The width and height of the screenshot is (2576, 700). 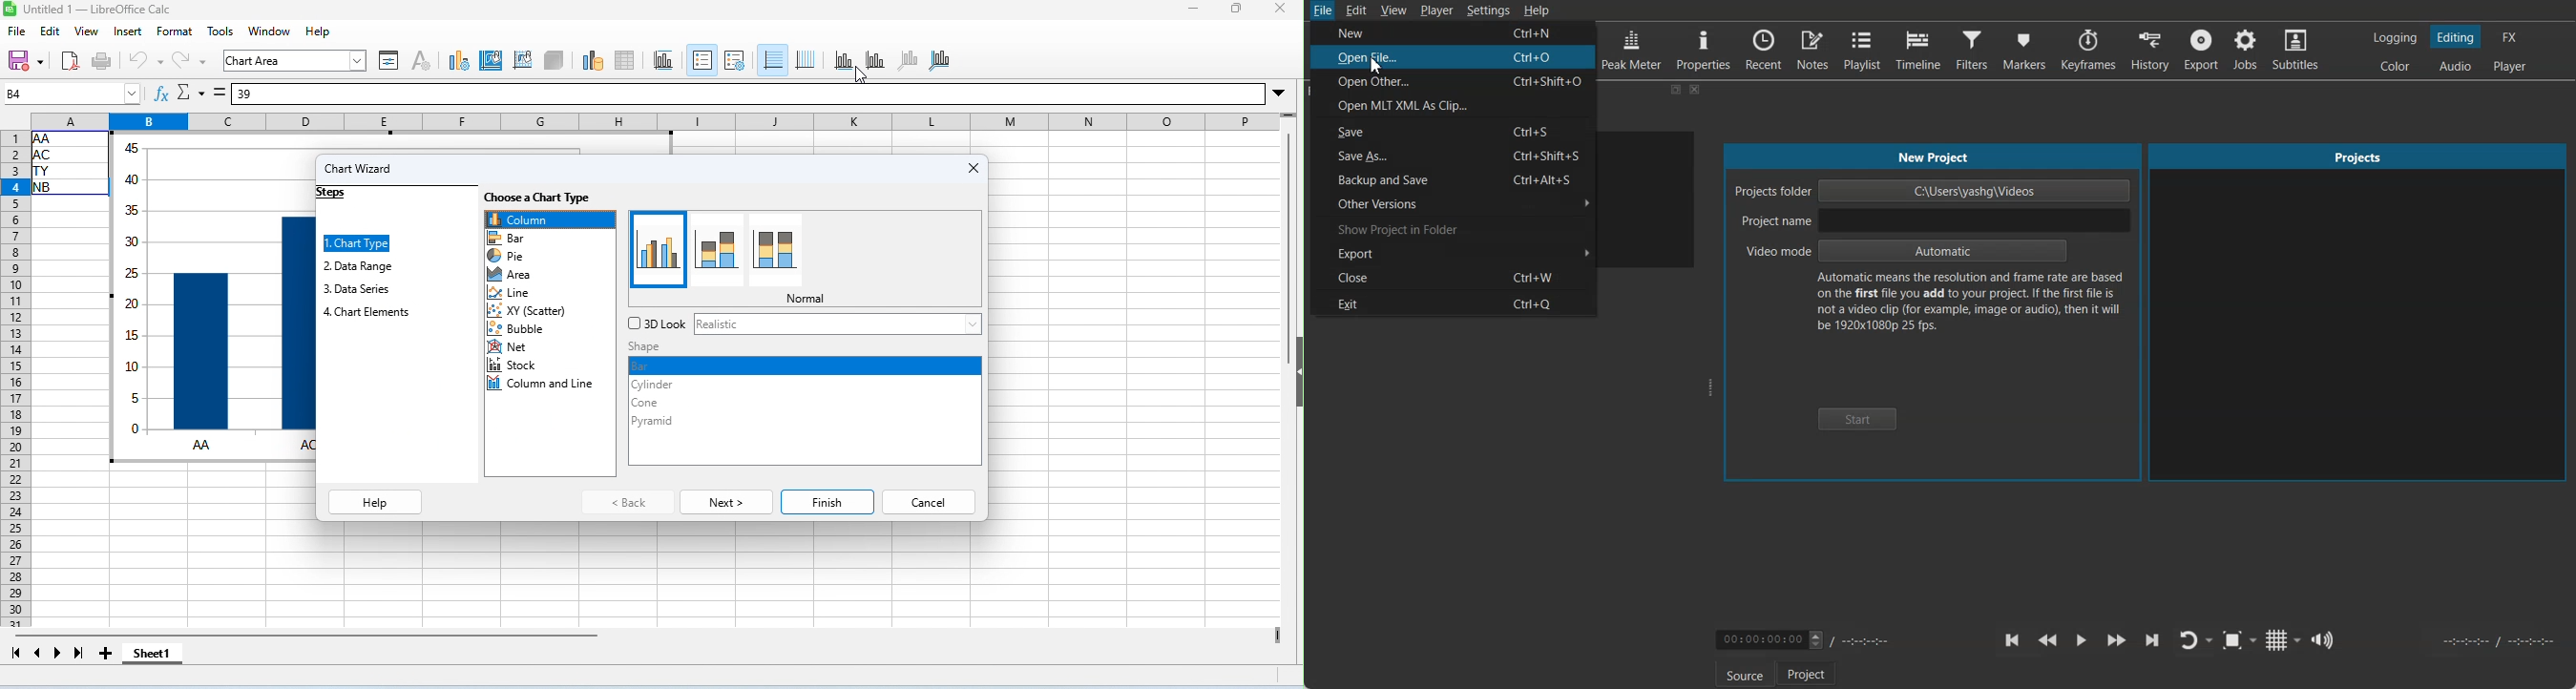 I want to click on Properties, so click(x=1704, y=48).